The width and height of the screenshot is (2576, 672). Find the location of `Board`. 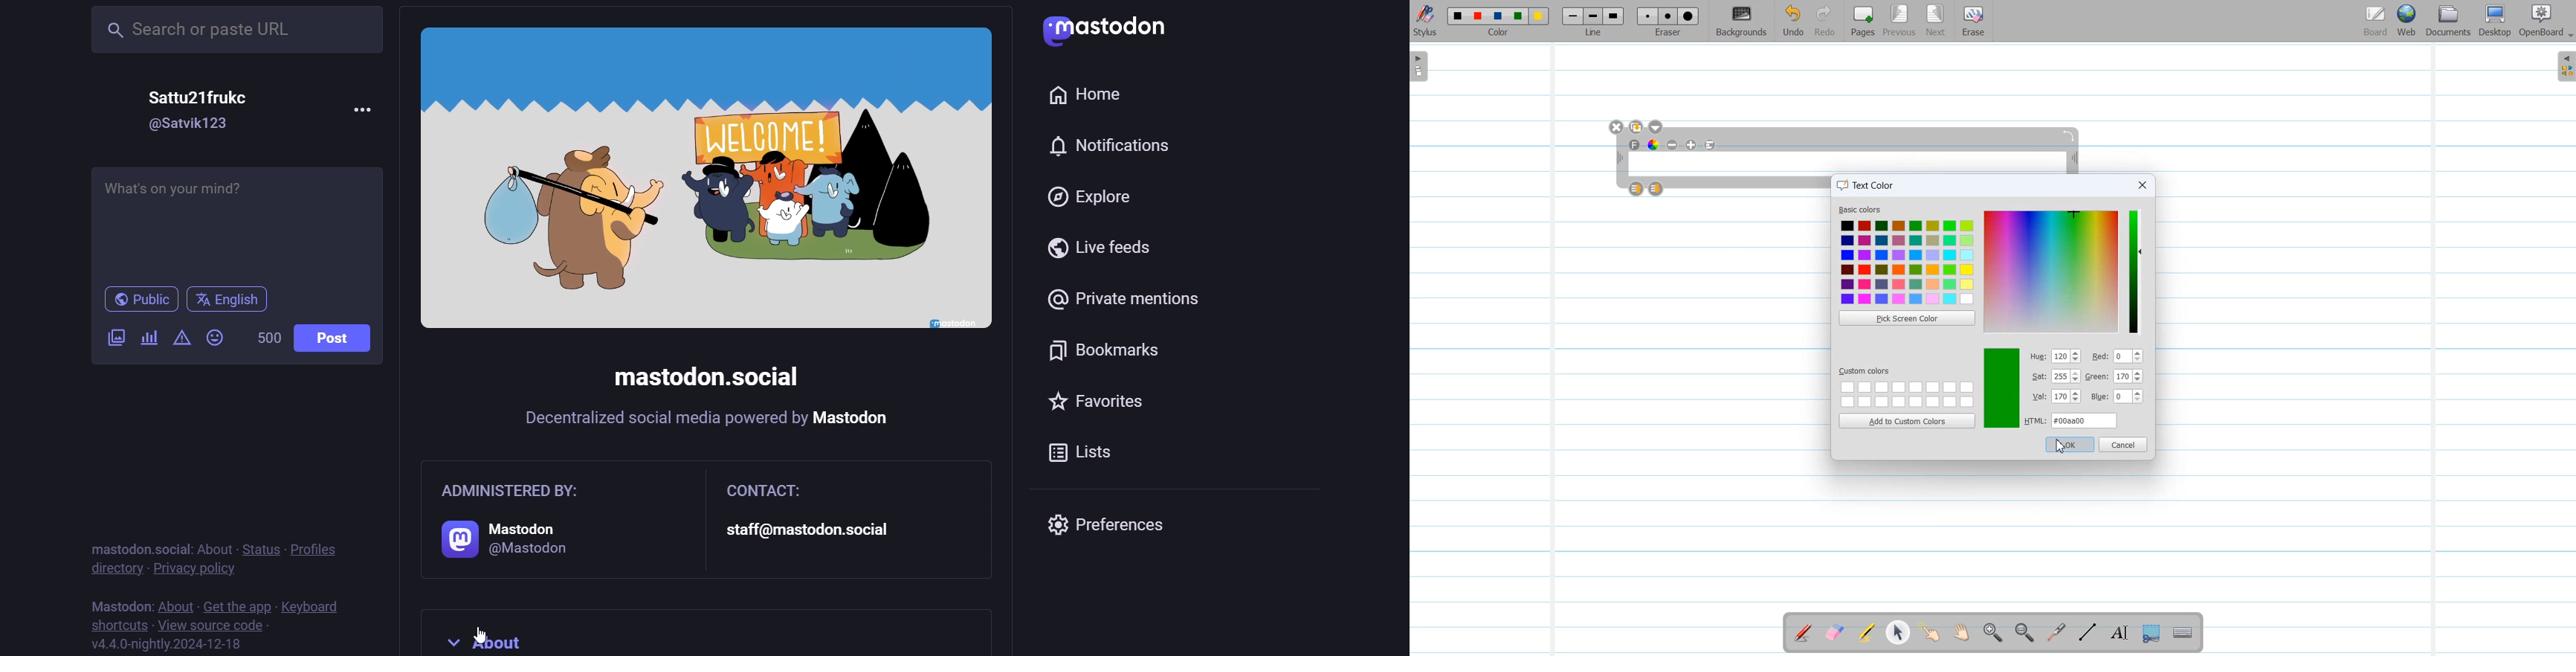

Board is located at coordinates (2375, 21).